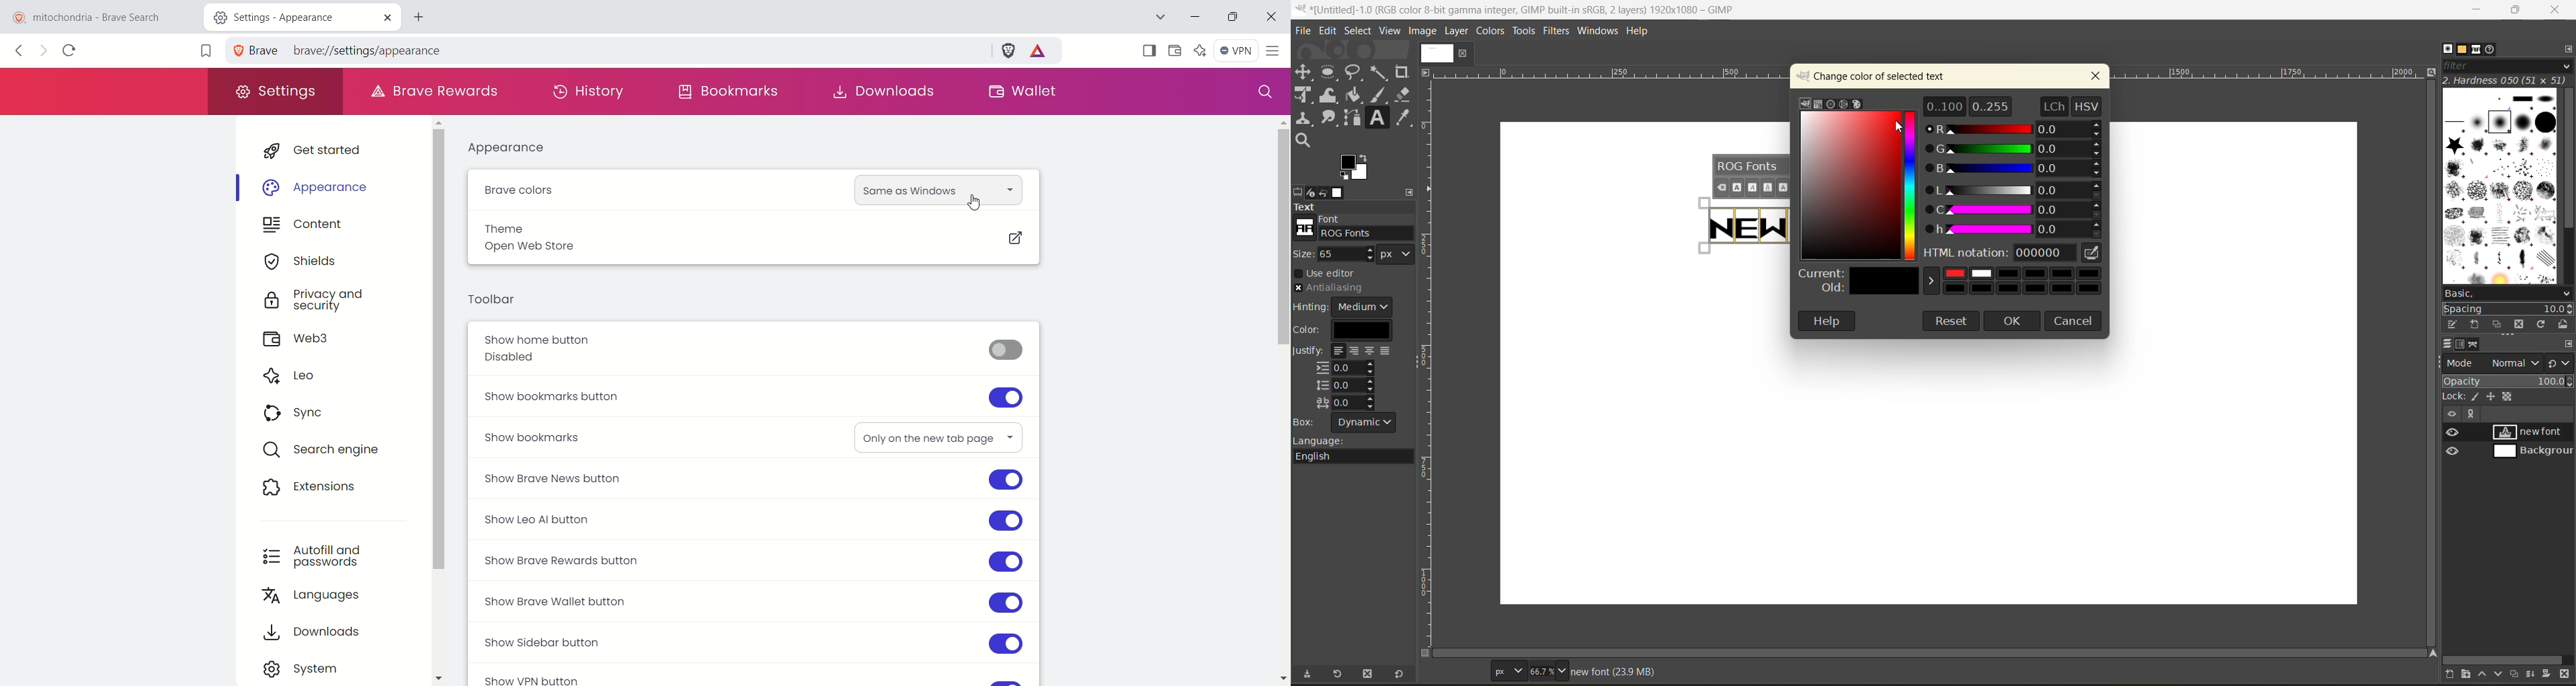  I want to click on gimp, so click(1808, 102).